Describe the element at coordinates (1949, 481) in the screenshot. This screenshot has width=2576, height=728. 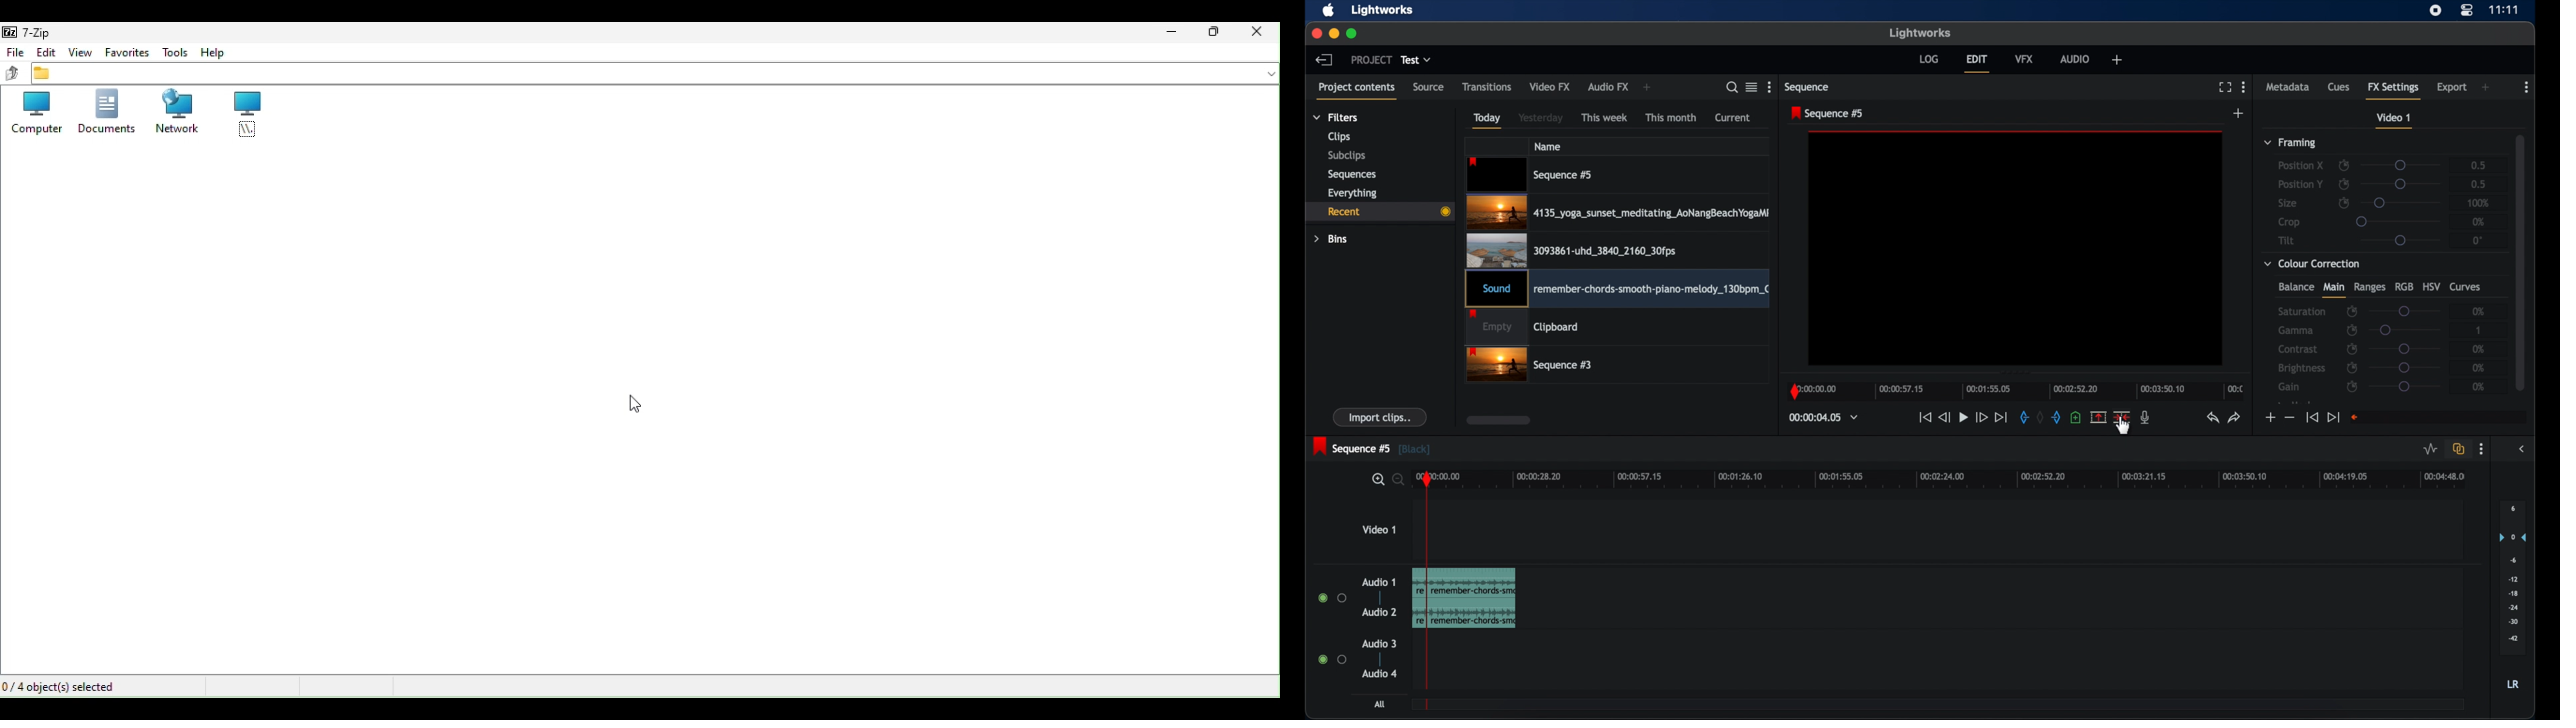
I see `timeline scale` at that location.